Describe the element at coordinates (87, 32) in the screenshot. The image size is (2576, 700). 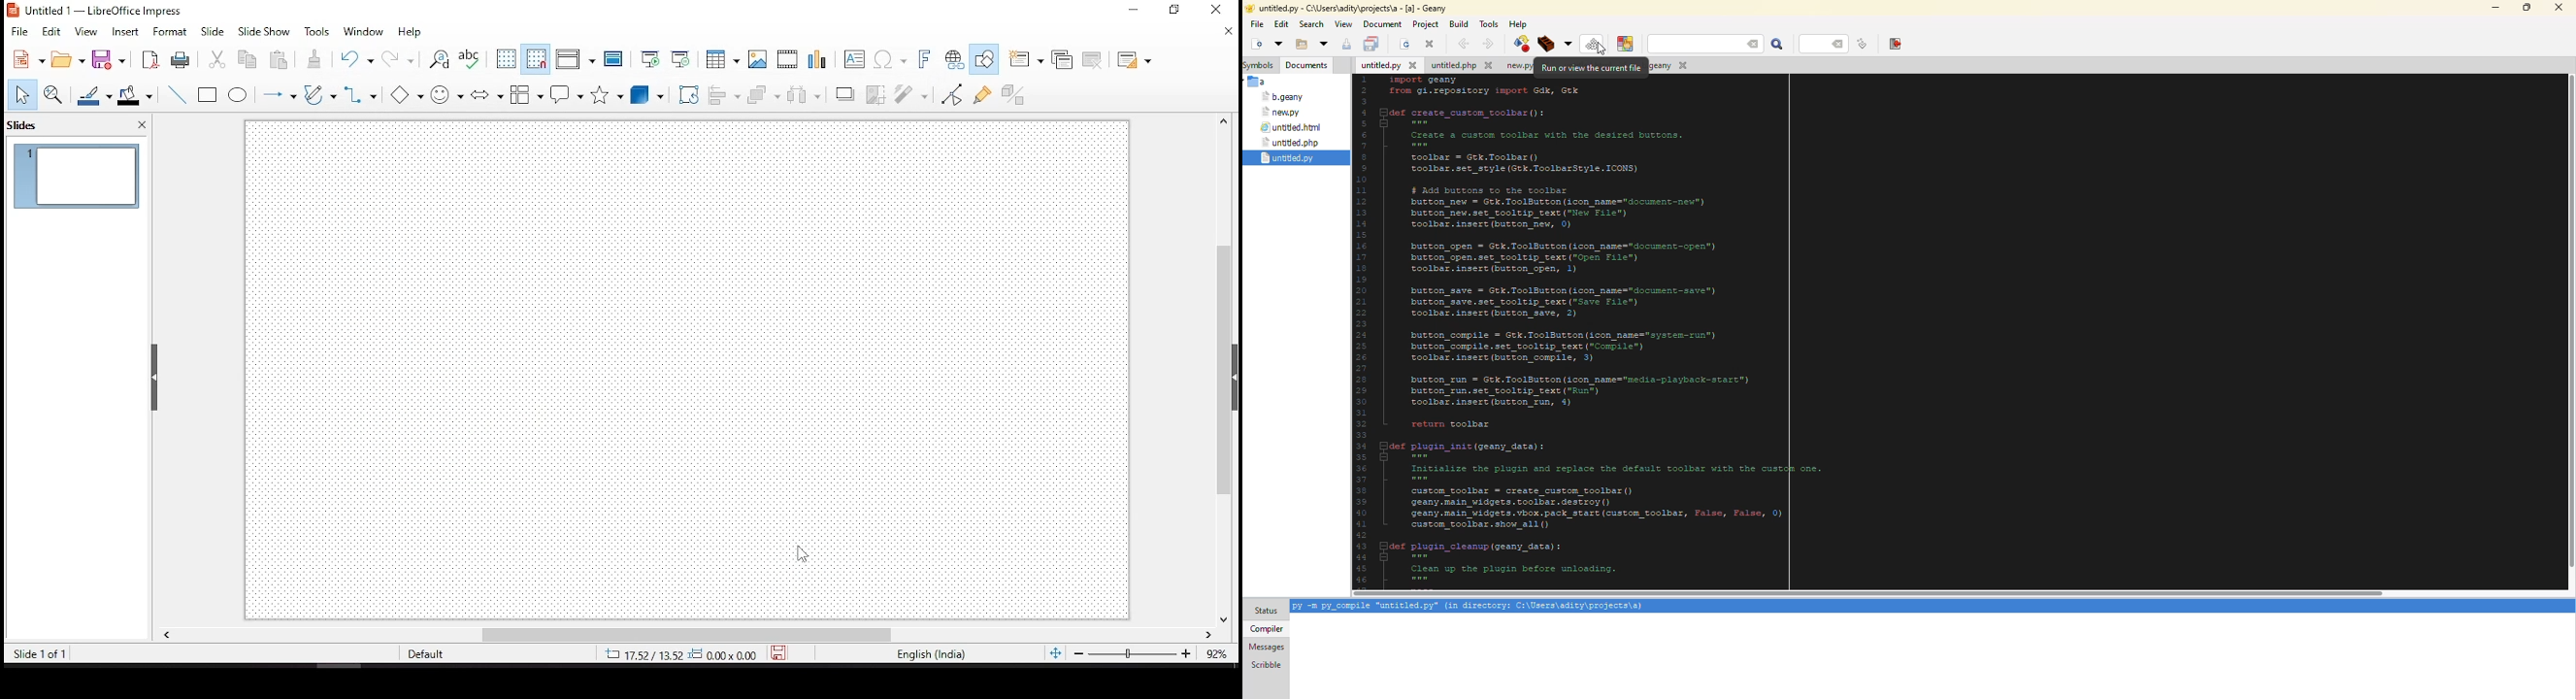
I see `view` at that location.